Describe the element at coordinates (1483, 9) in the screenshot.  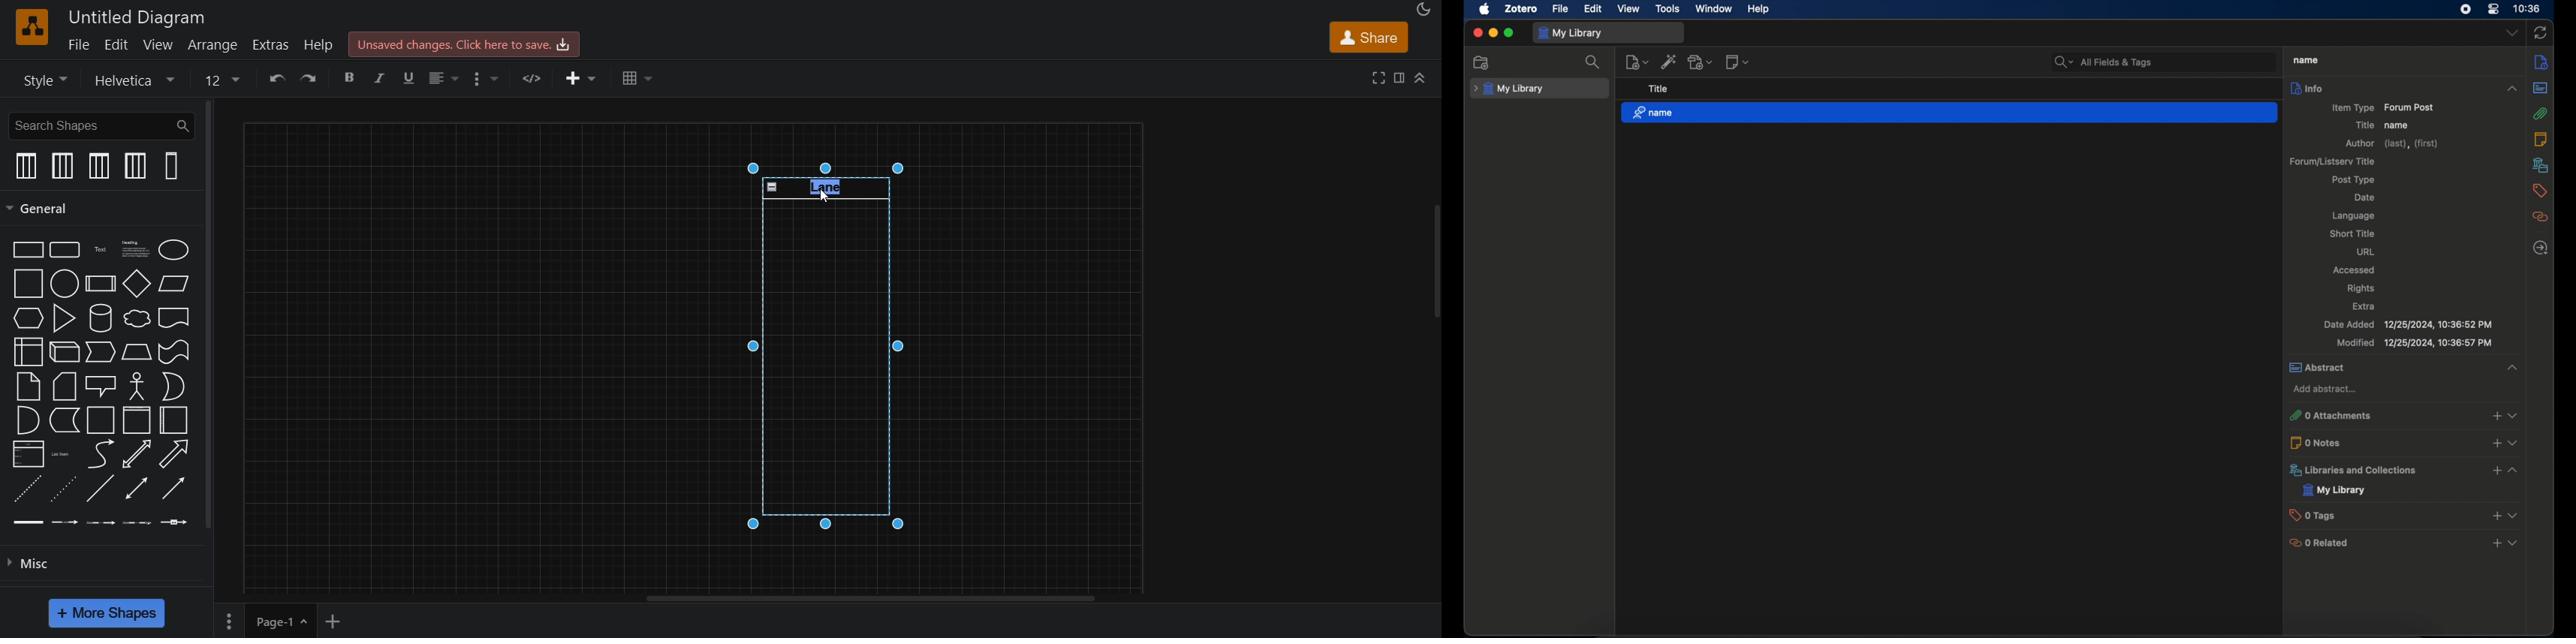
I see `apple` at that location.